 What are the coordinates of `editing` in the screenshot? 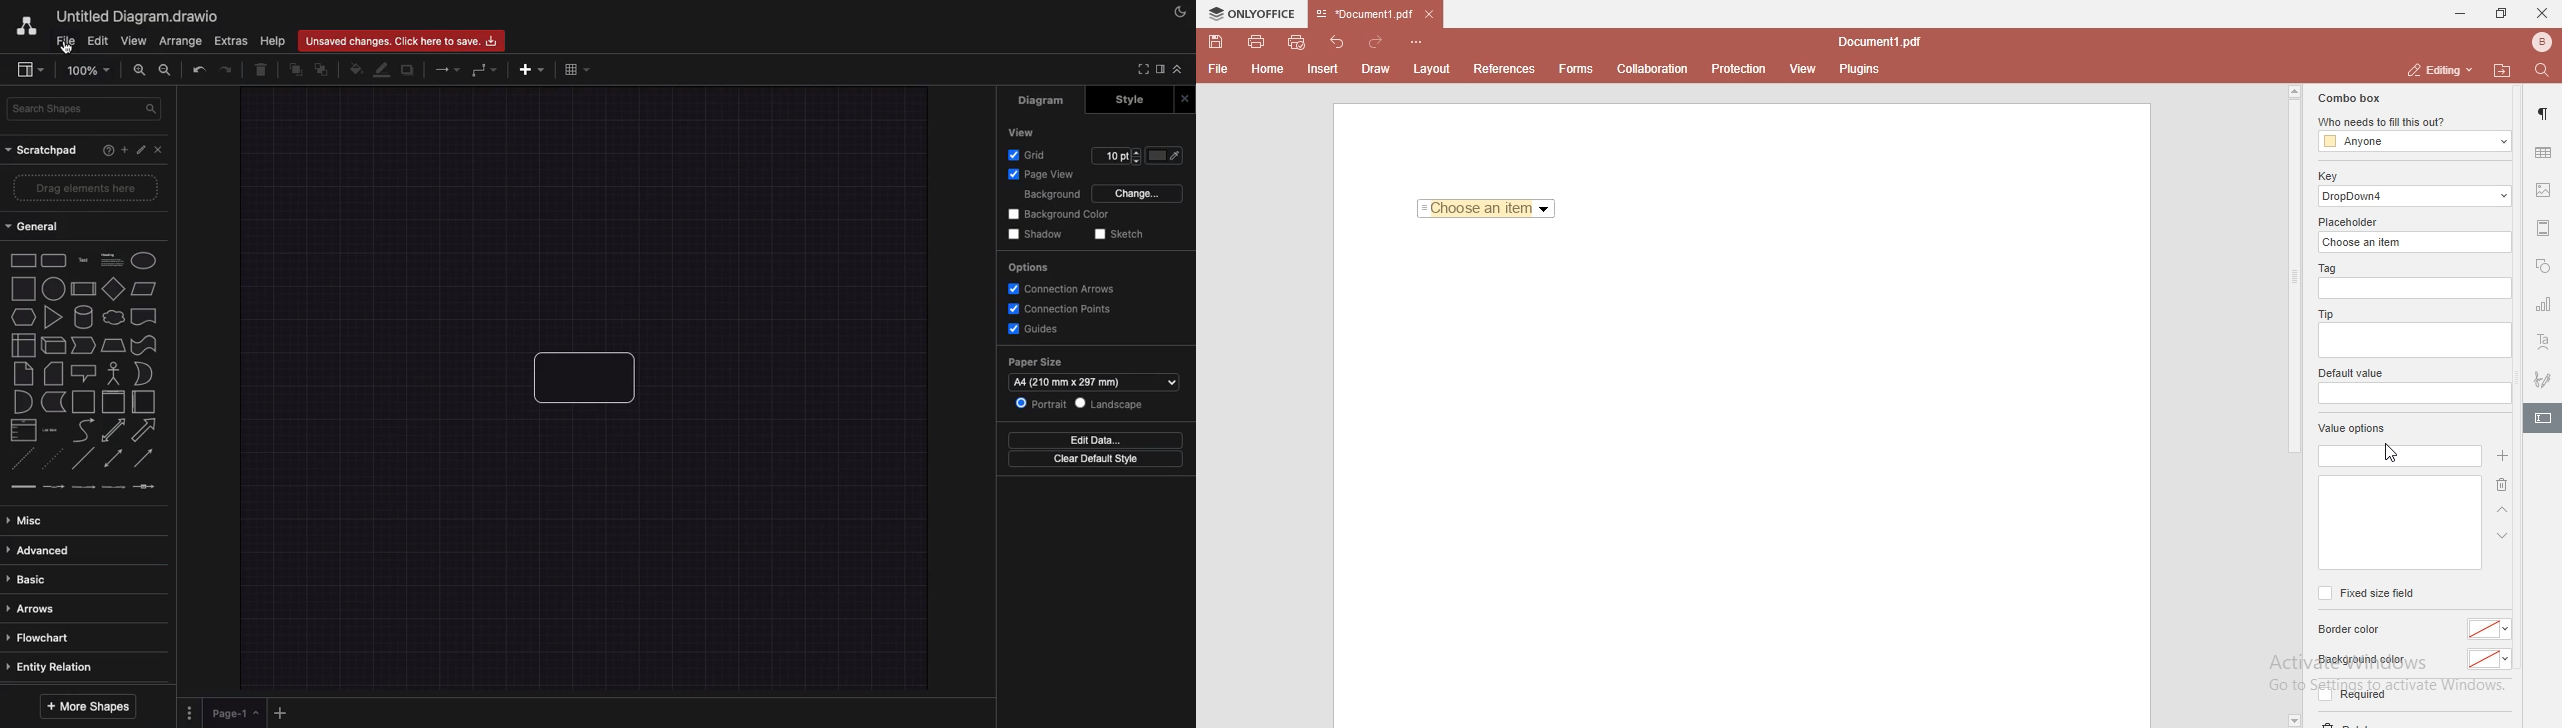 It's located at (2437, 69).